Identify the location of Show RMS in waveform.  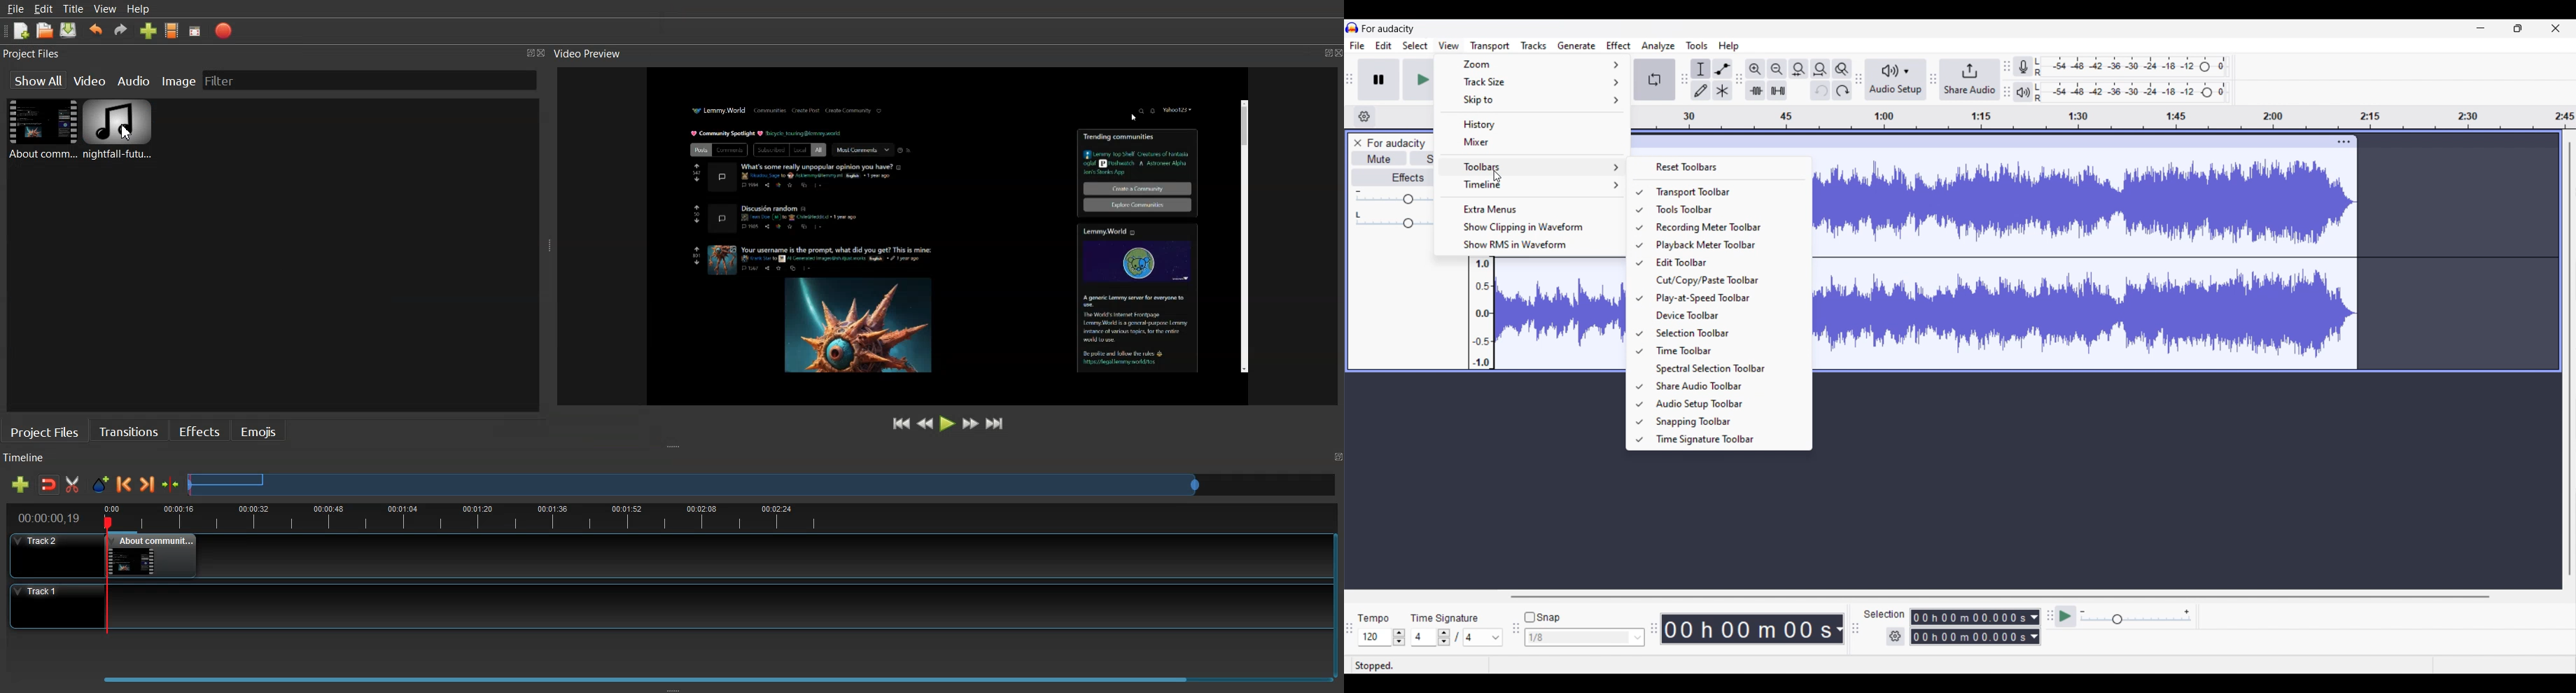
(1529, 245).